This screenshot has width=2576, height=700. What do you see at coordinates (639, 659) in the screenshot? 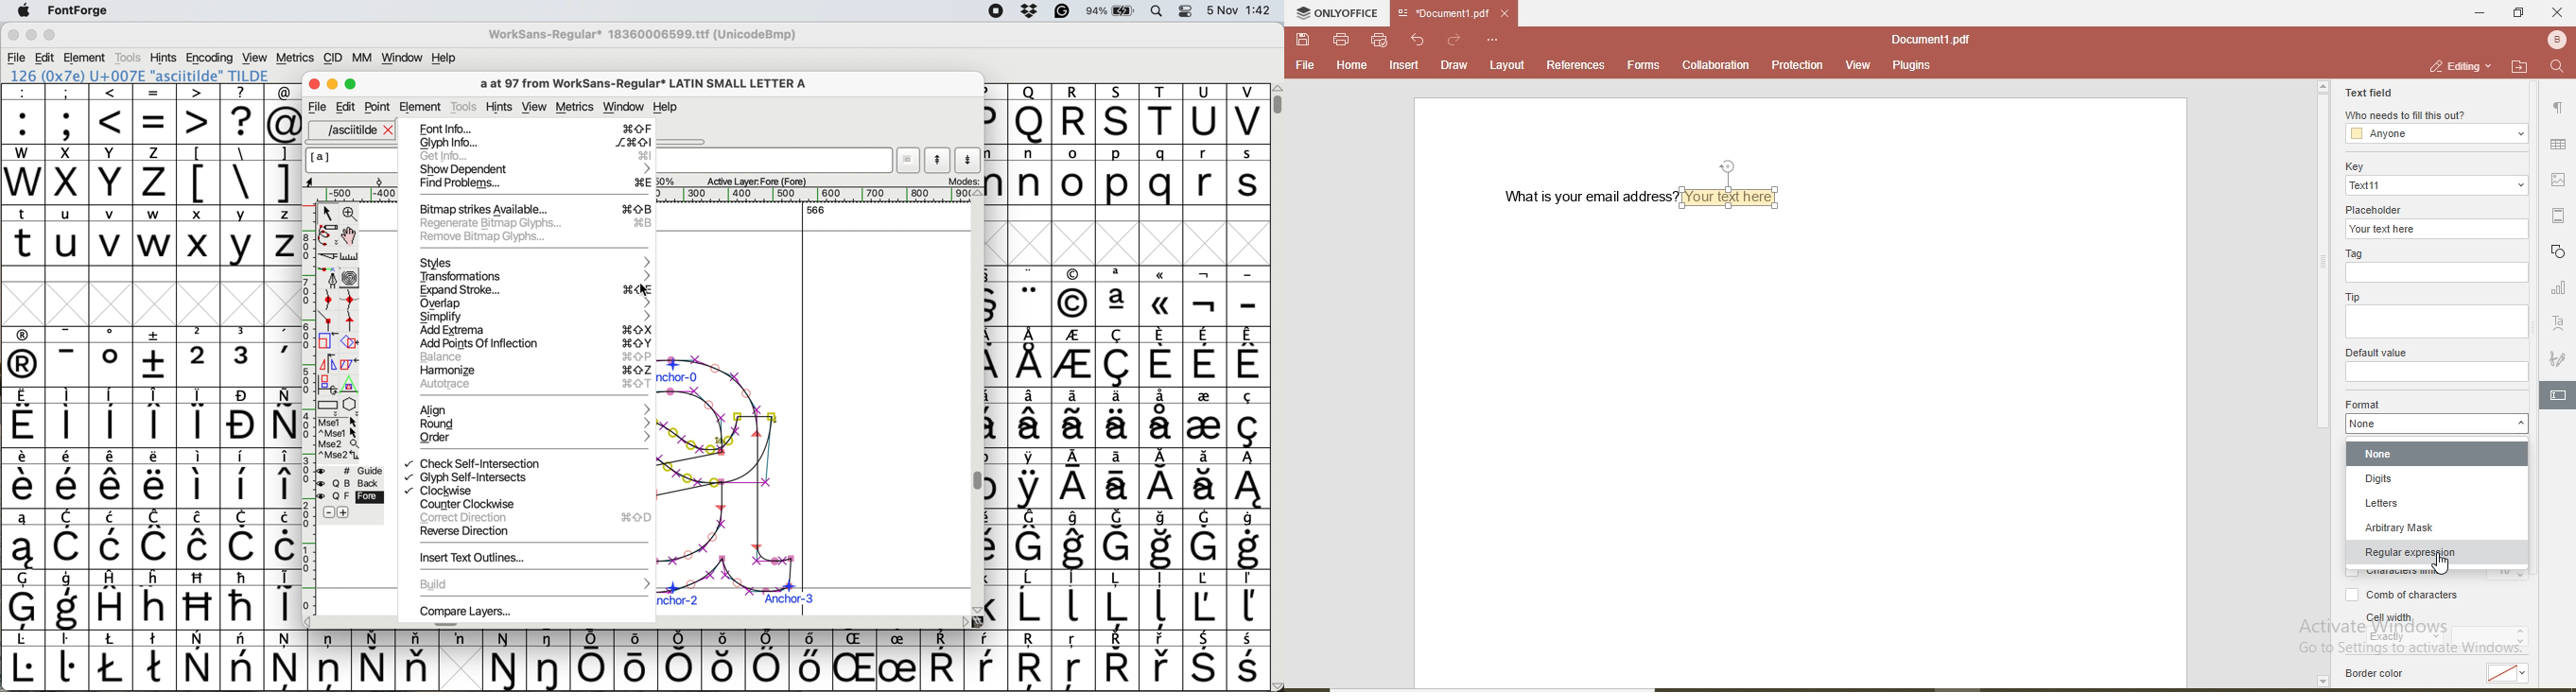
I see `symbol` at bounding box center [639, 659].